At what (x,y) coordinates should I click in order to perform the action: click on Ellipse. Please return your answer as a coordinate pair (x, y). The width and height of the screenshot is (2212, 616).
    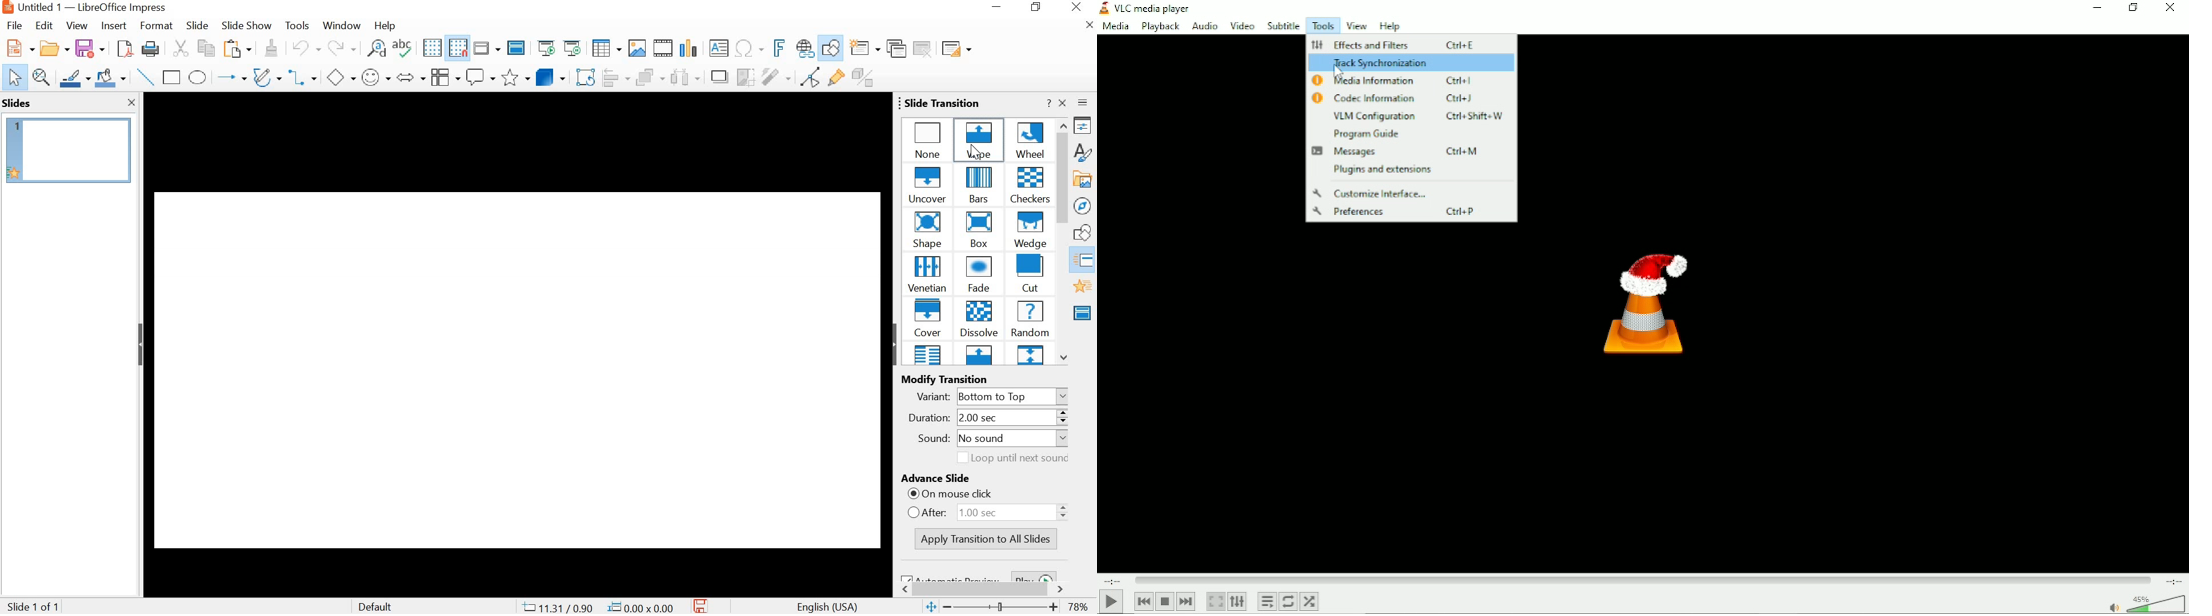
    Looking at the image, I should click on (198, 77).